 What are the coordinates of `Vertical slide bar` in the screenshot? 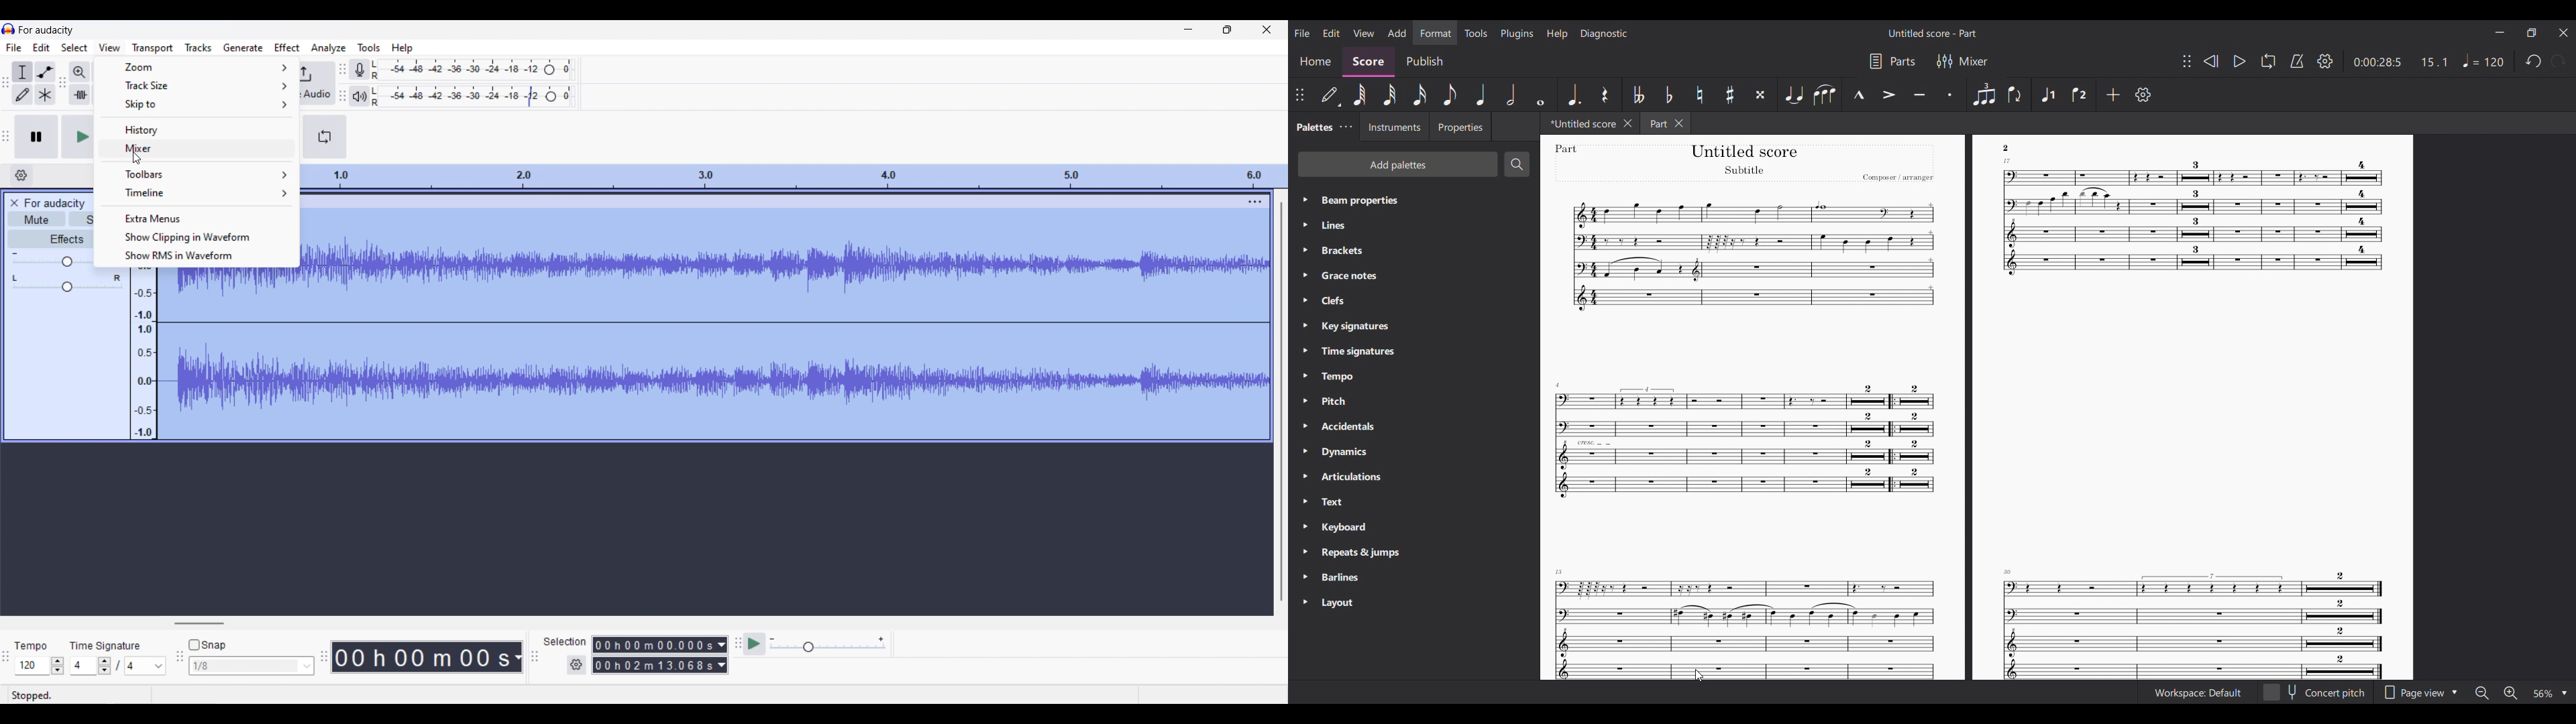 It's located at (1281, 402).